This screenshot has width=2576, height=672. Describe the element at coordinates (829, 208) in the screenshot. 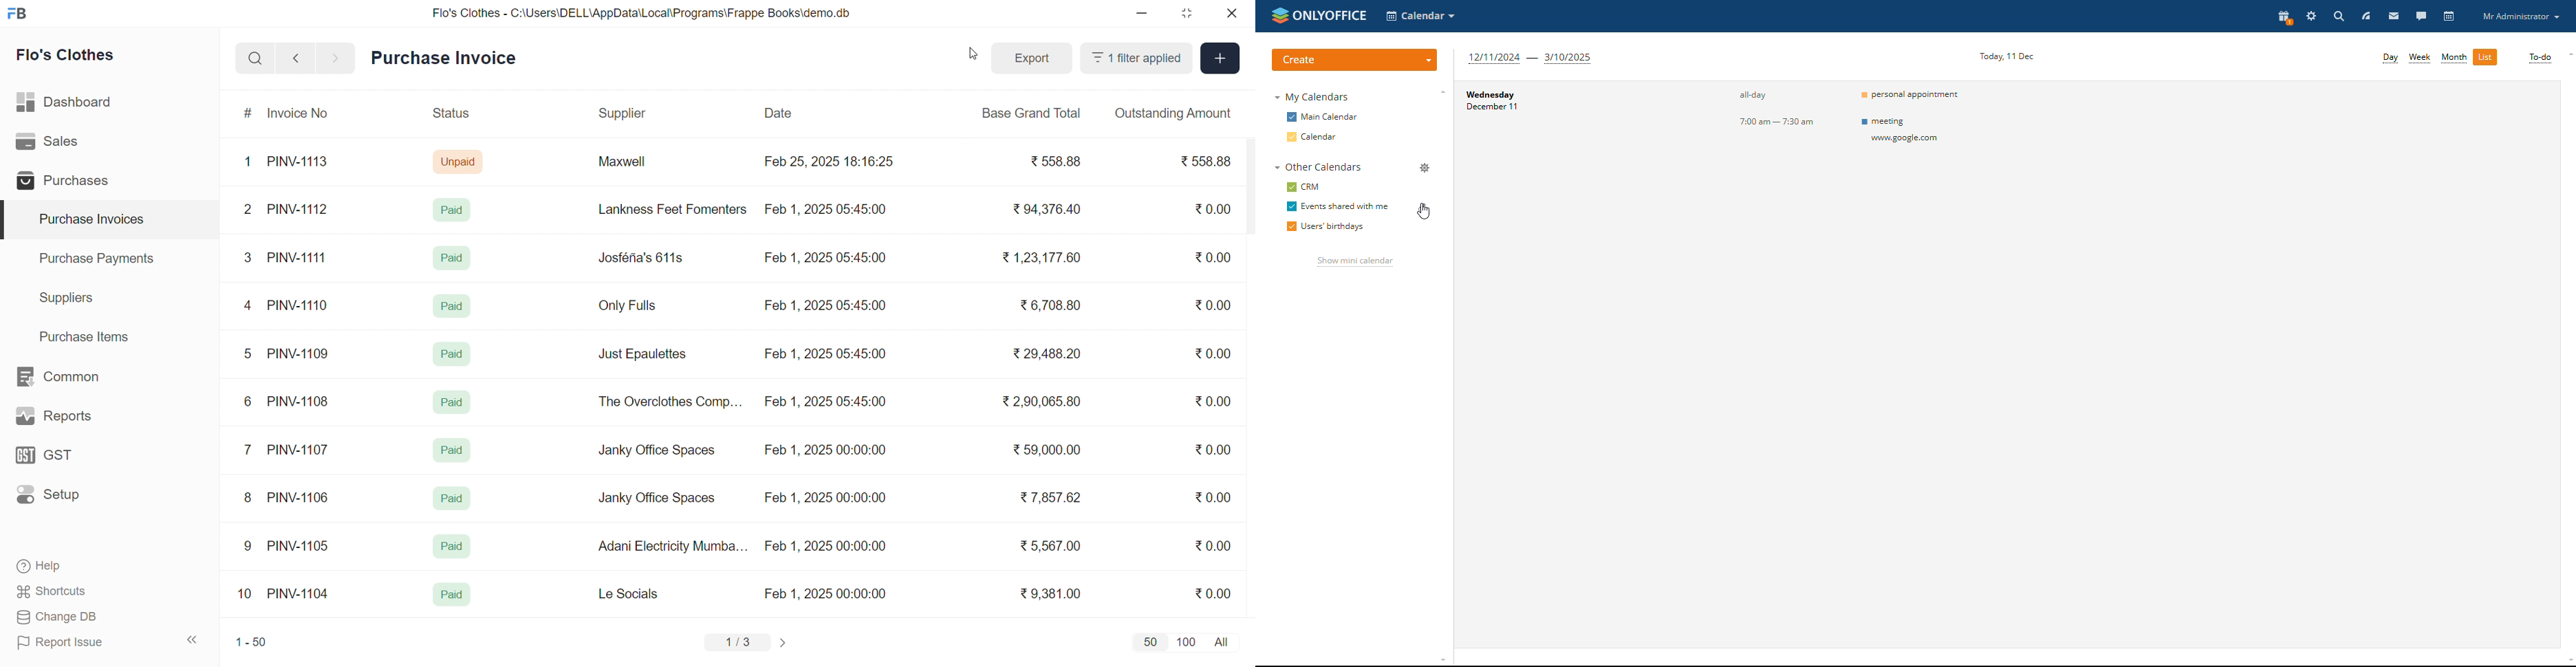

I see `Feb 1, 2025 05:45:00` at that location.